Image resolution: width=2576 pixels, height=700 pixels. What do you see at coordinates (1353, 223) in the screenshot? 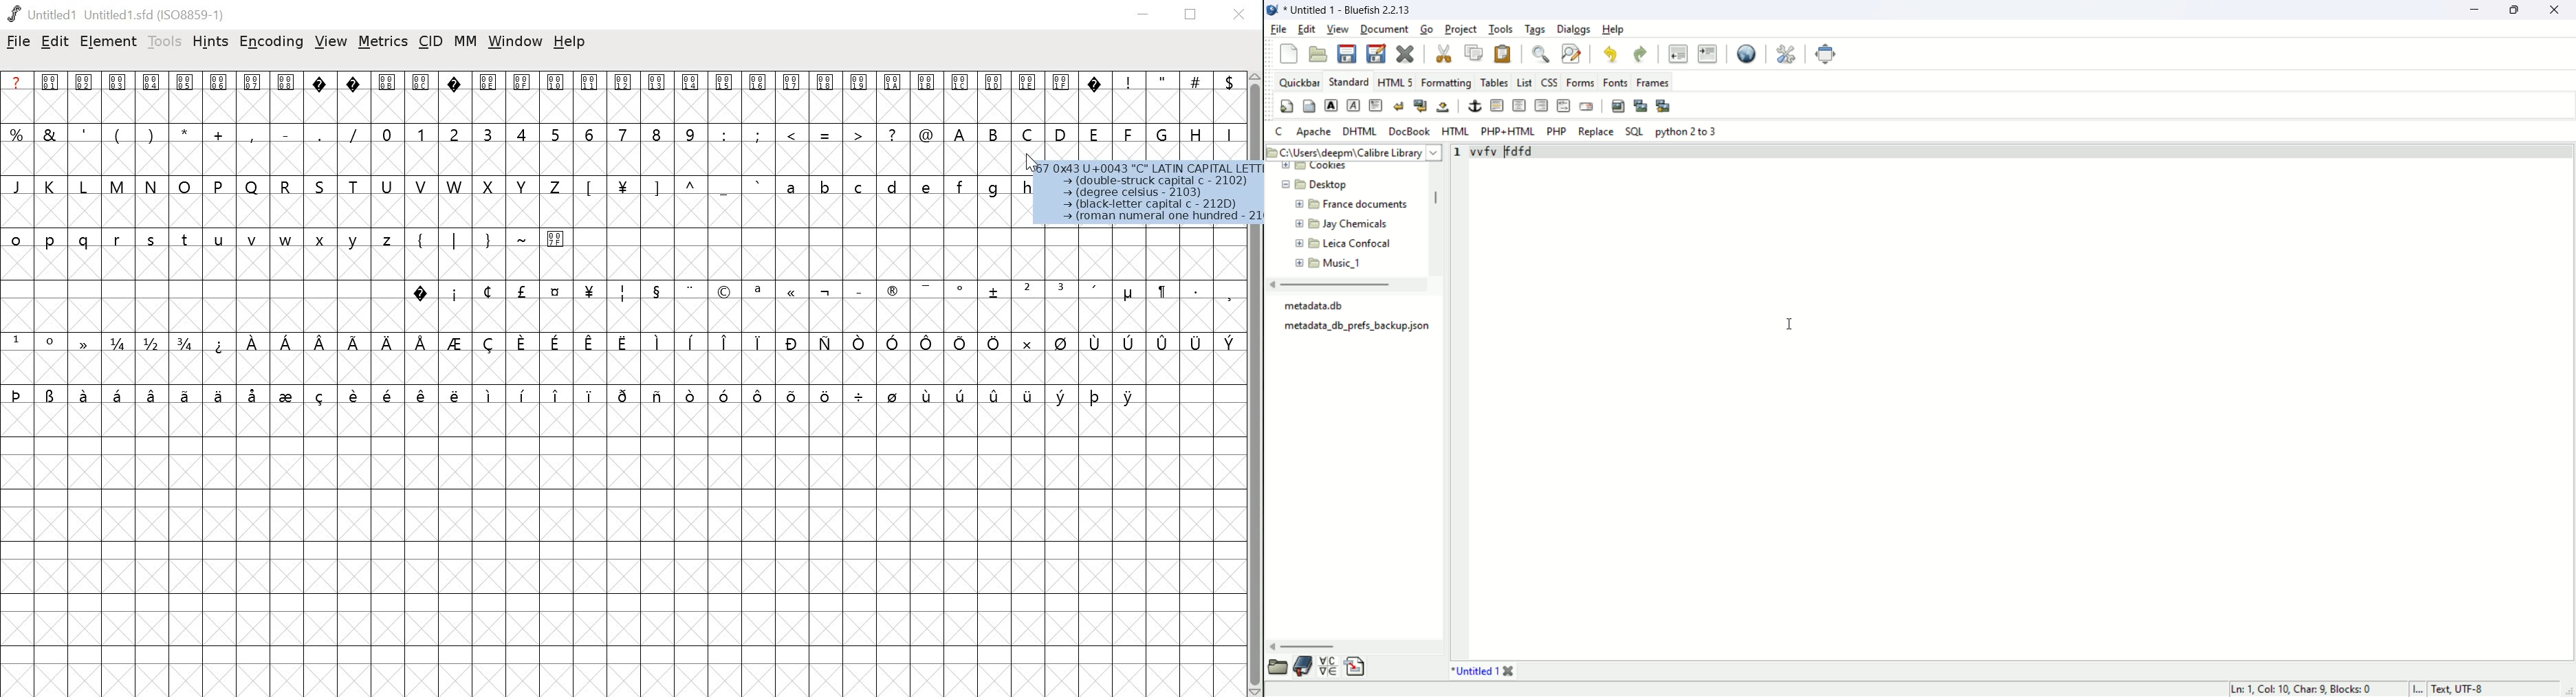
I see `folder name` at bounding box center [1353, 223].